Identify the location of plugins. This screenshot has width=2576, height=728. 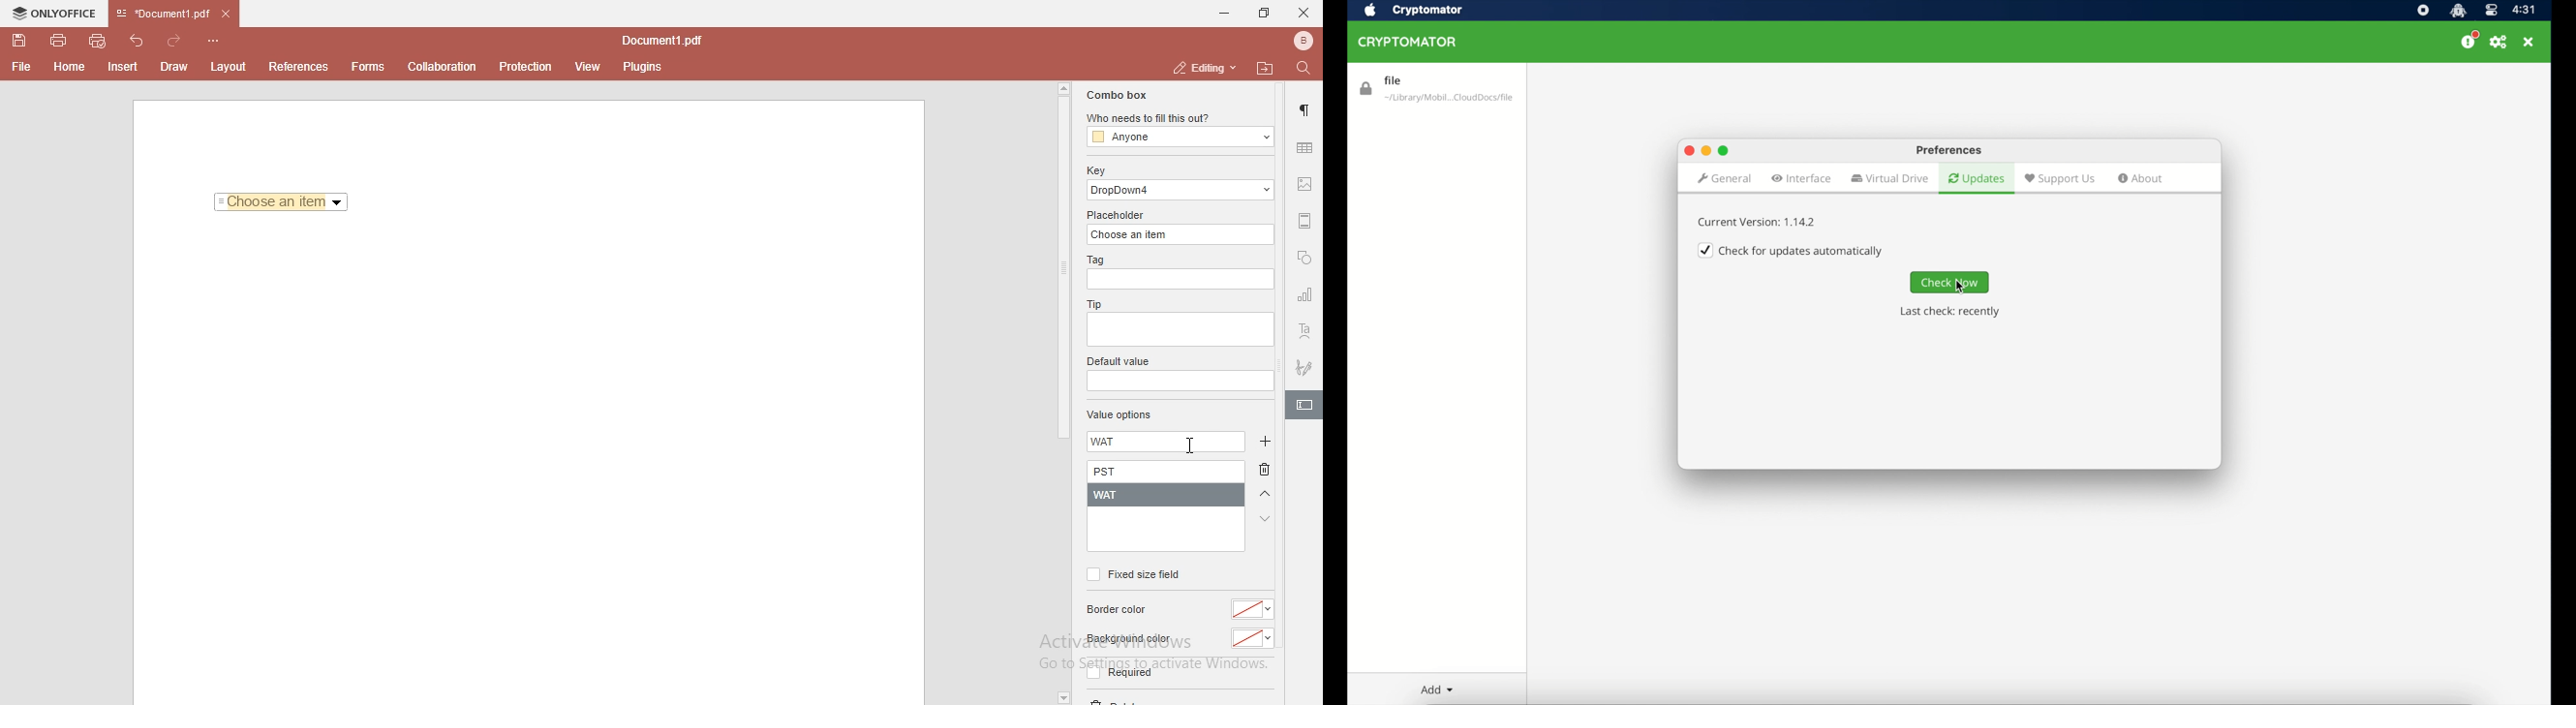
(643, 68).